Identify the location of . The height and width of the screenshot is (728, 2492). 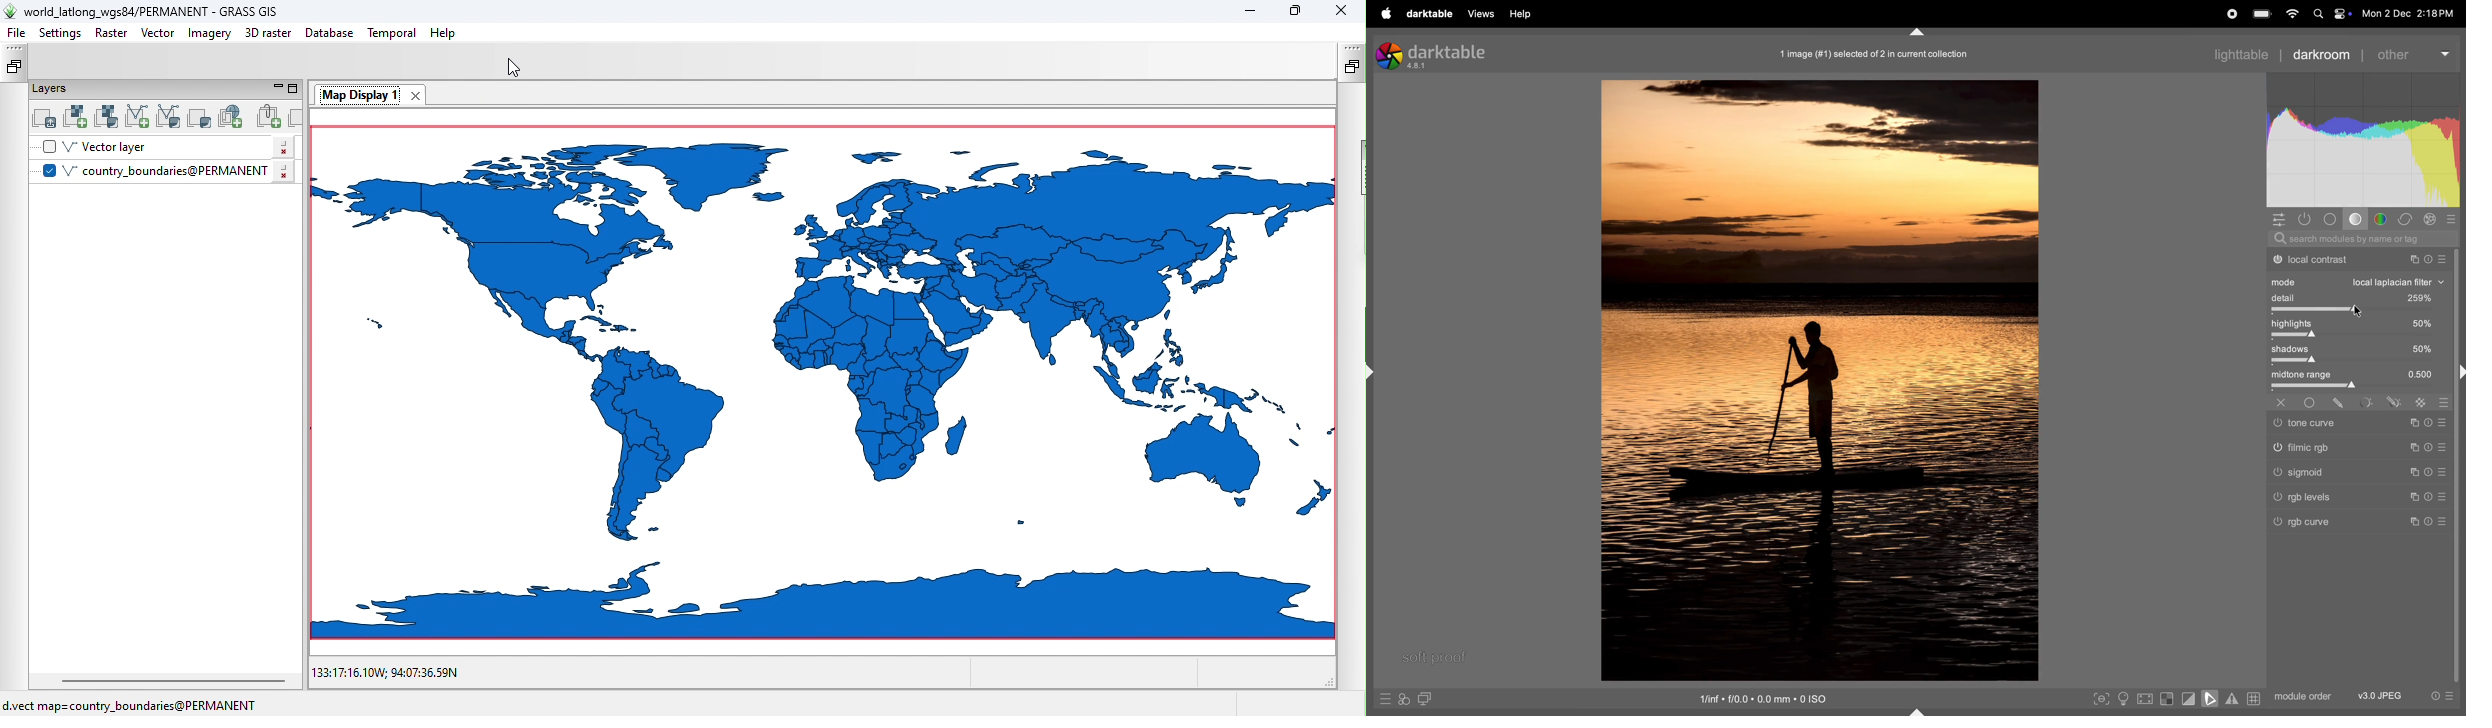
(2316, 422).